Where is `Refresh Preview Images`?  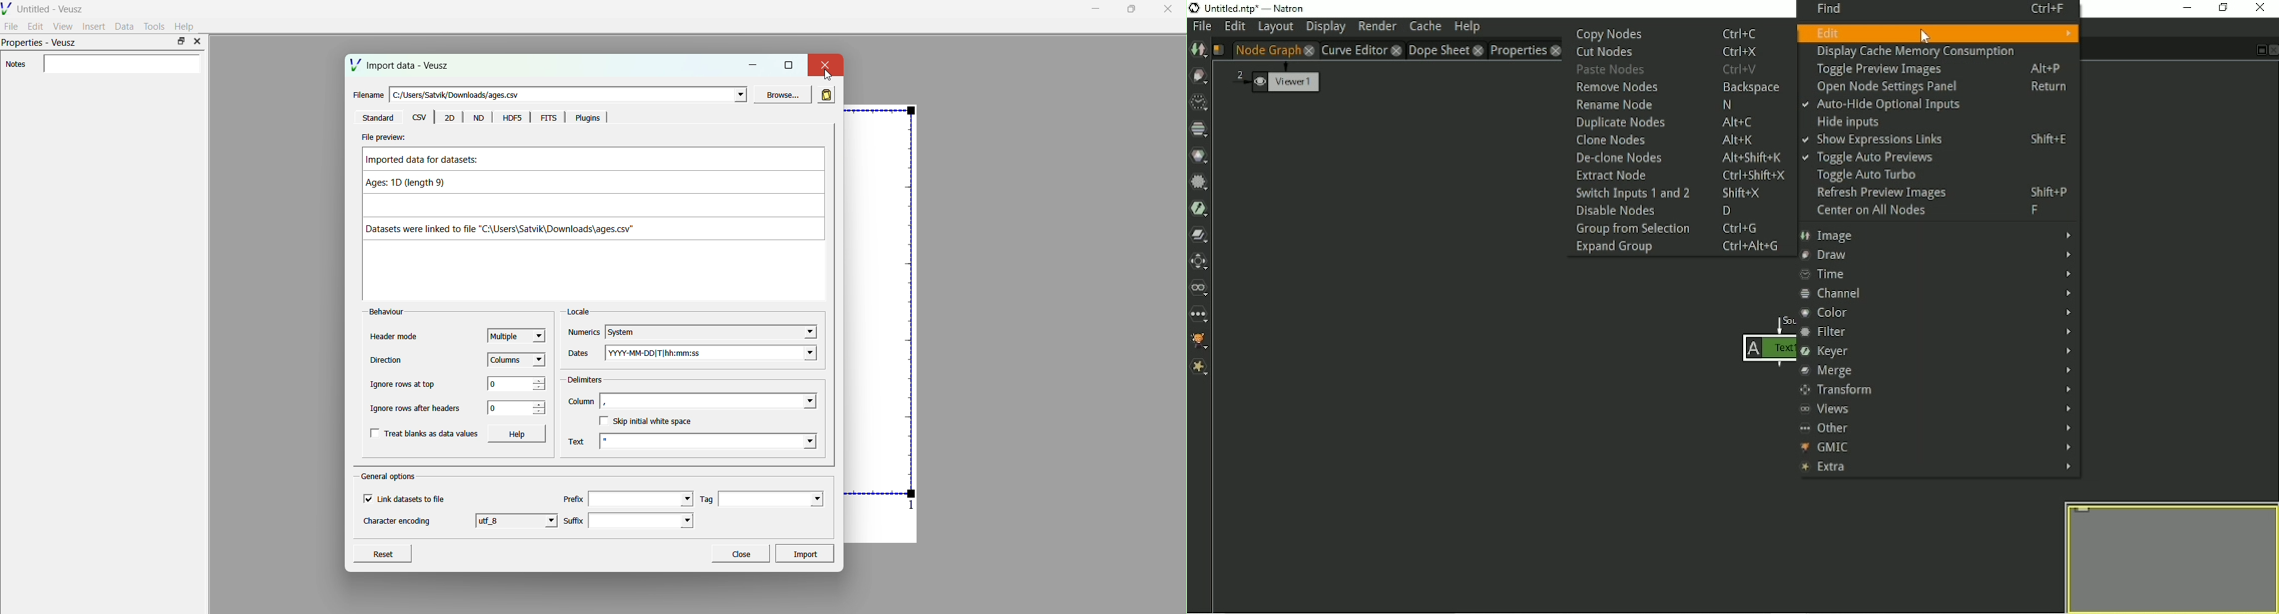
Refresh Preview Images is located at coordinates (1937, 194).